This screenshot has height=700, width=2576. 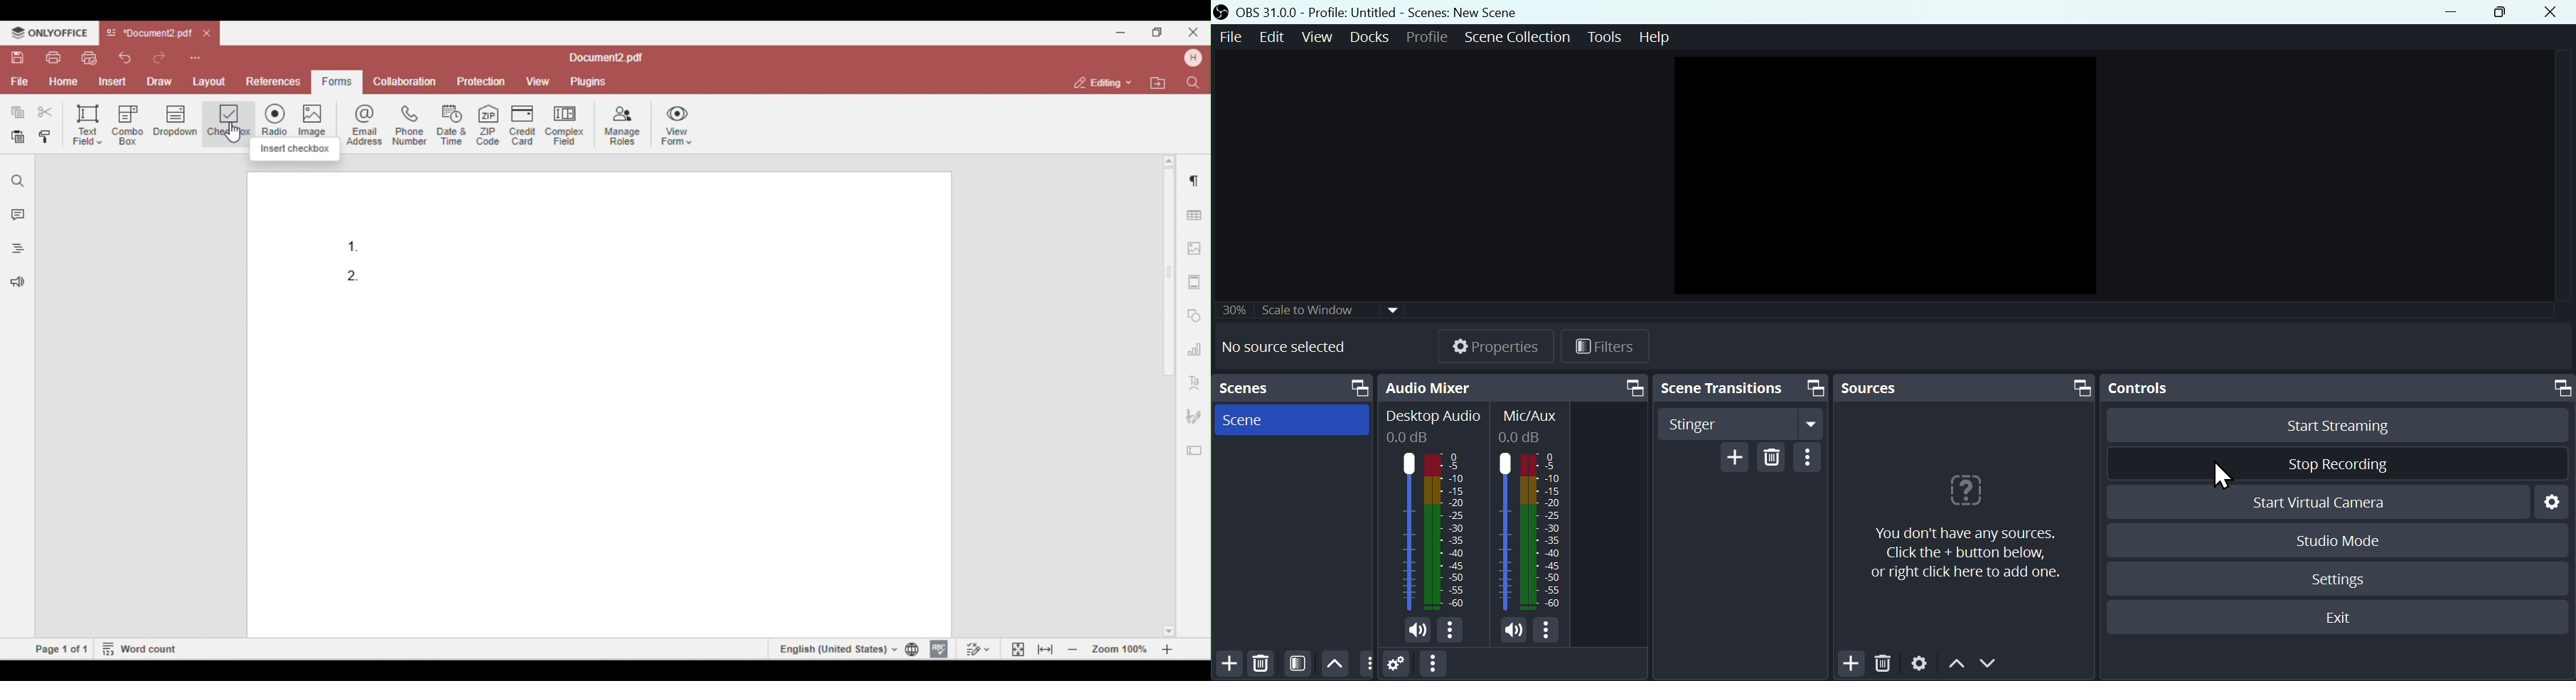 What do you see at coordinates (2341, 578) in the screenshot?
I see `Settings` at bounding box center [2341, 578].